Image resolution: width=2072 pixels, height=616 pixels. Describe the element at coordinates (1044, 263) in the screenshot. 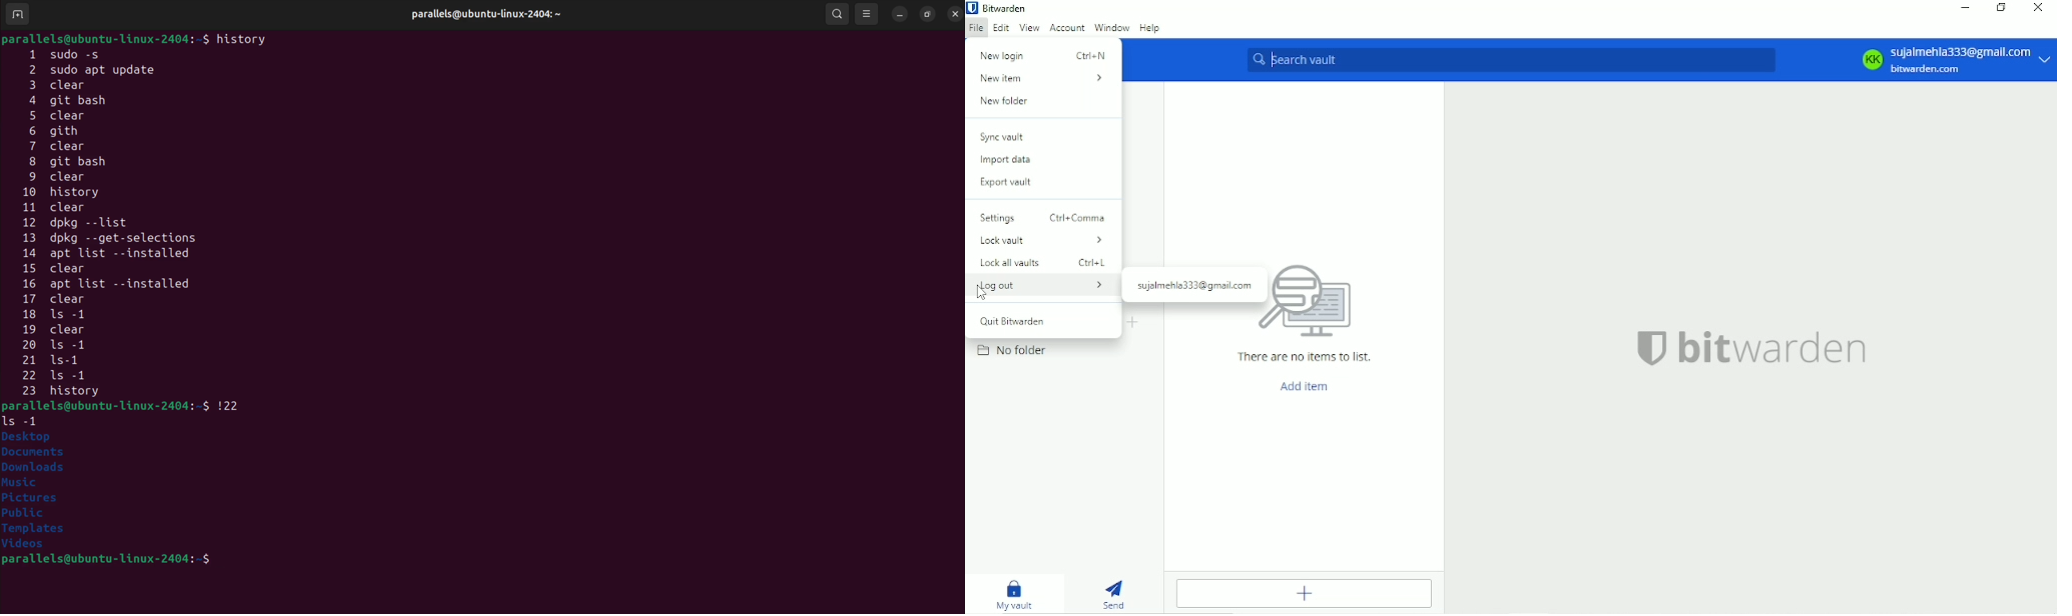

I see `Lock all vaults  Ctrl+L` at that location.